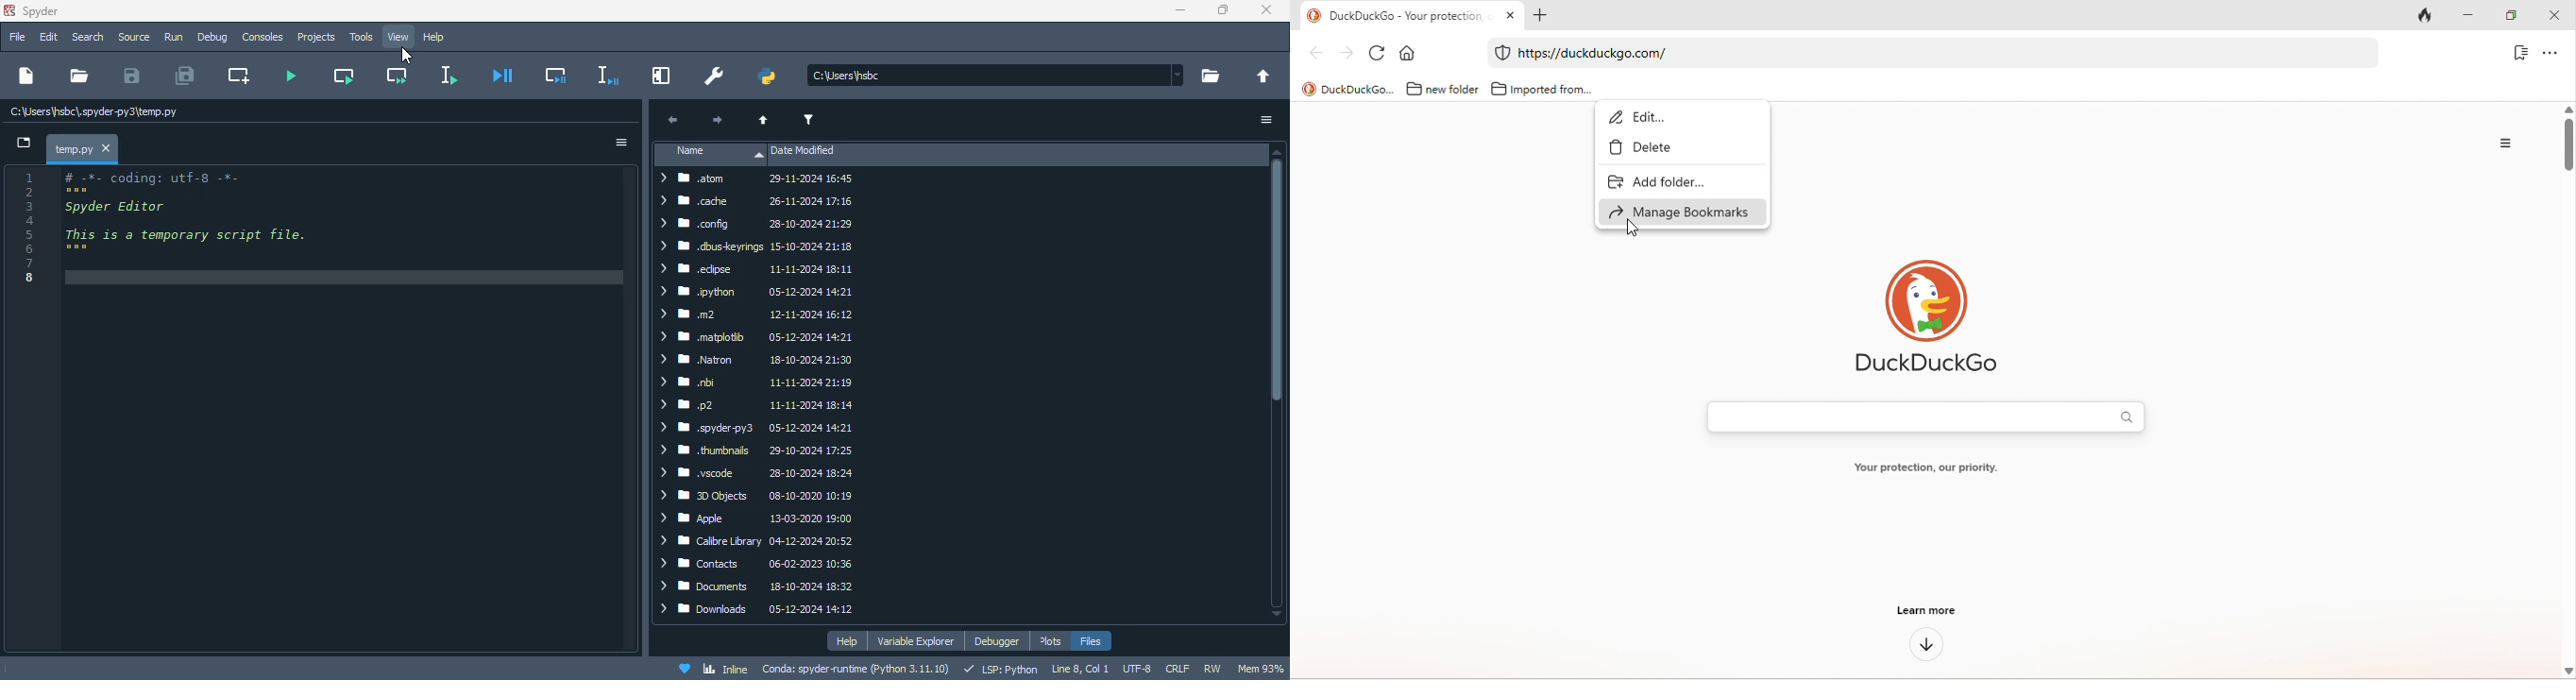 Image resolution: width=2576 pixels, height=700 pixels. I want to click on .m2, so click(755, 315).